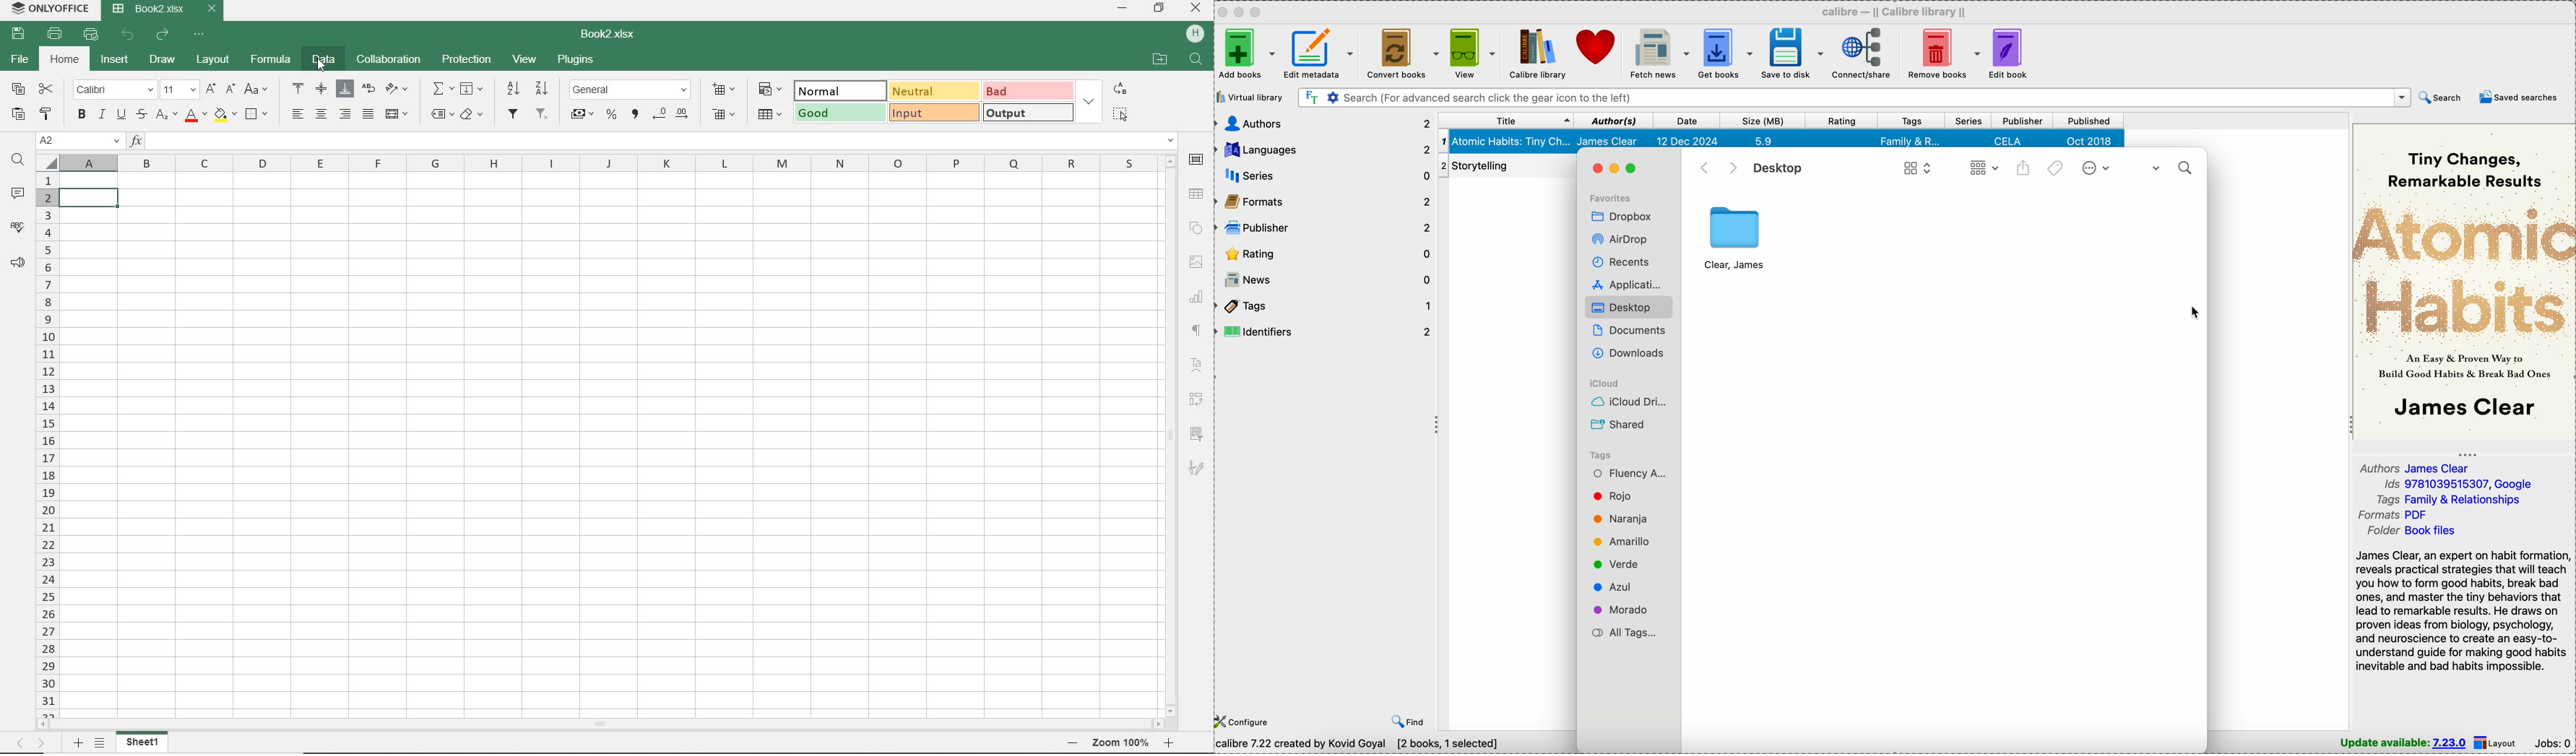  Describe the element at coordinates (1619, 425) in the screenshot. I see `Shared` at that location.